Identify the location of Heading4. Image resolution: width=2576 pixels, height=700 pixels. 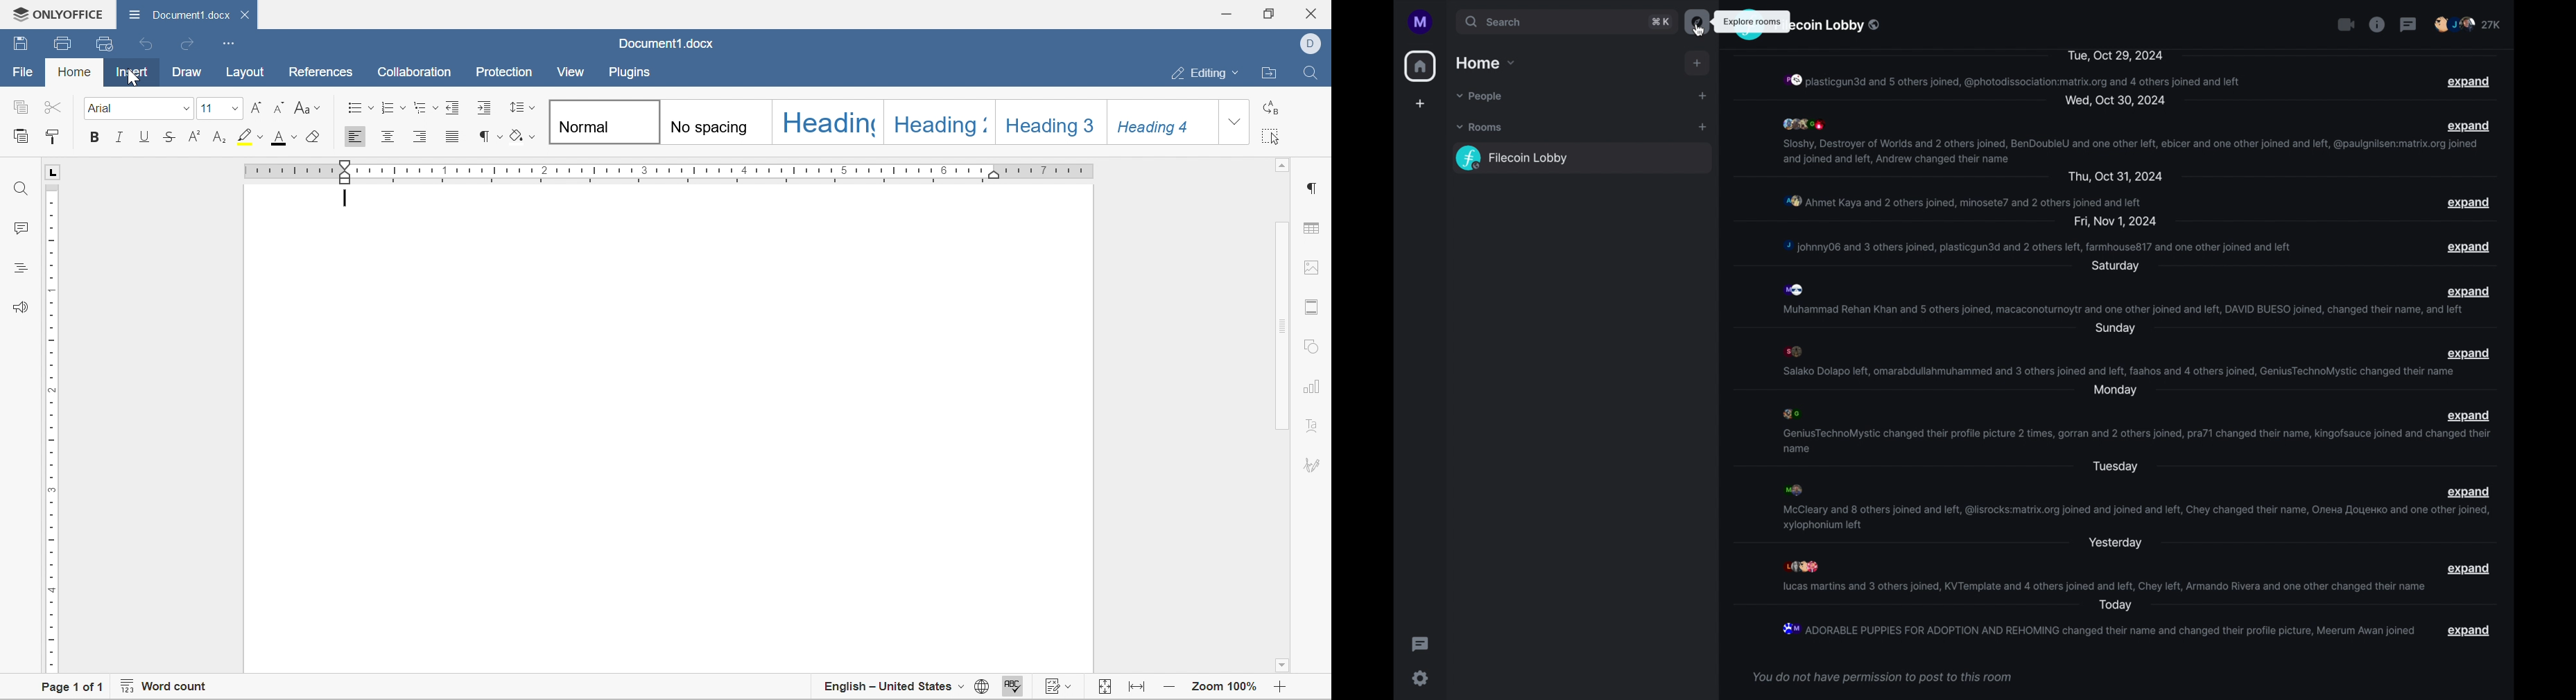
(1166, 124).